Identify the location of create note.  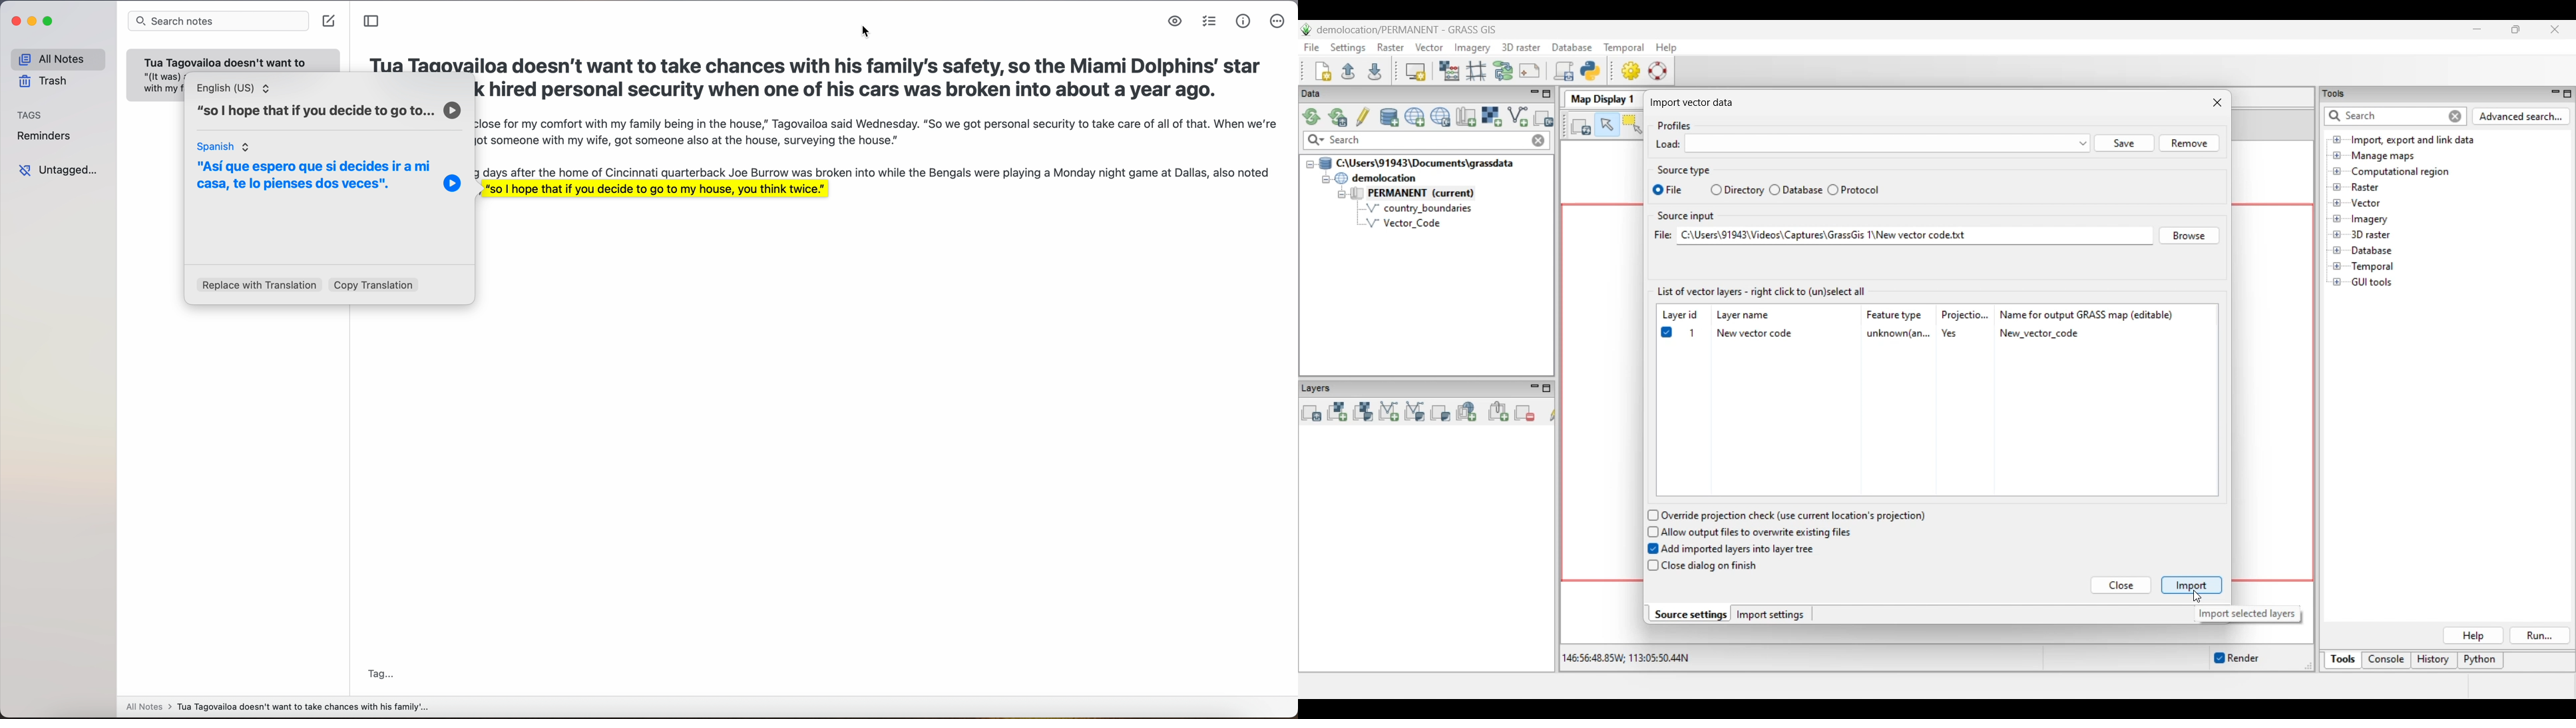
(330, 22).